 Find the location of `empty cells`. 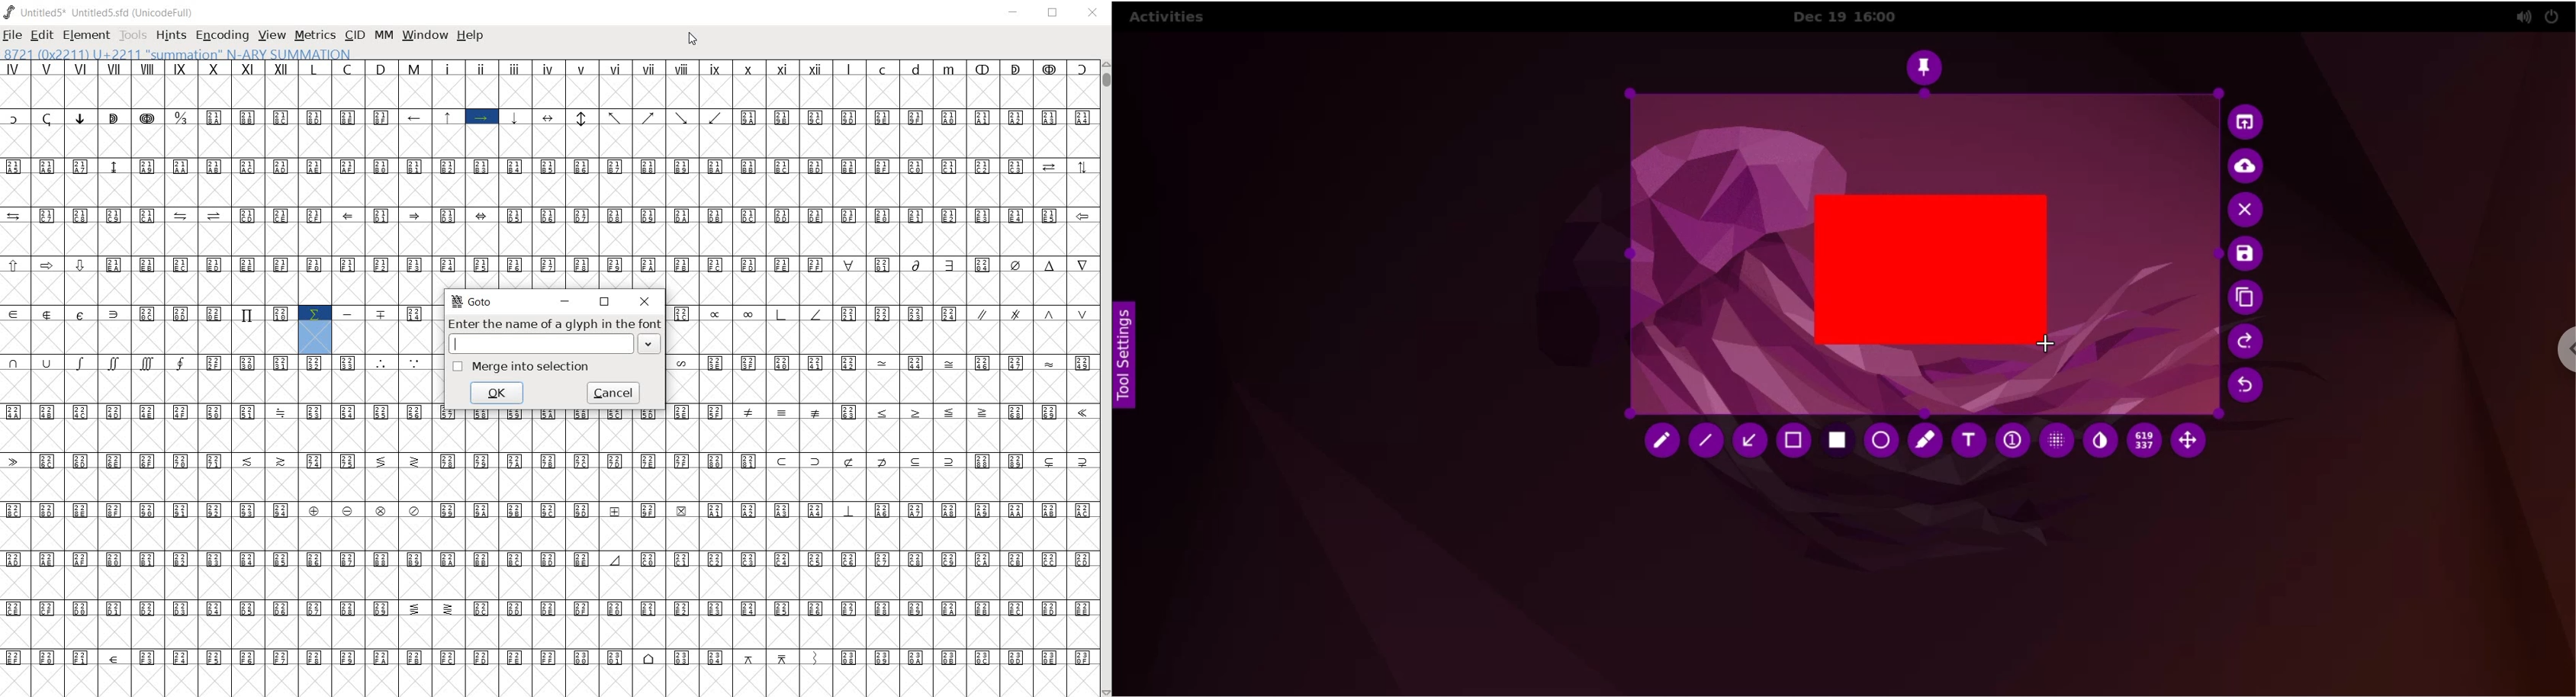

empty cells is located at coordinates (880, 386).